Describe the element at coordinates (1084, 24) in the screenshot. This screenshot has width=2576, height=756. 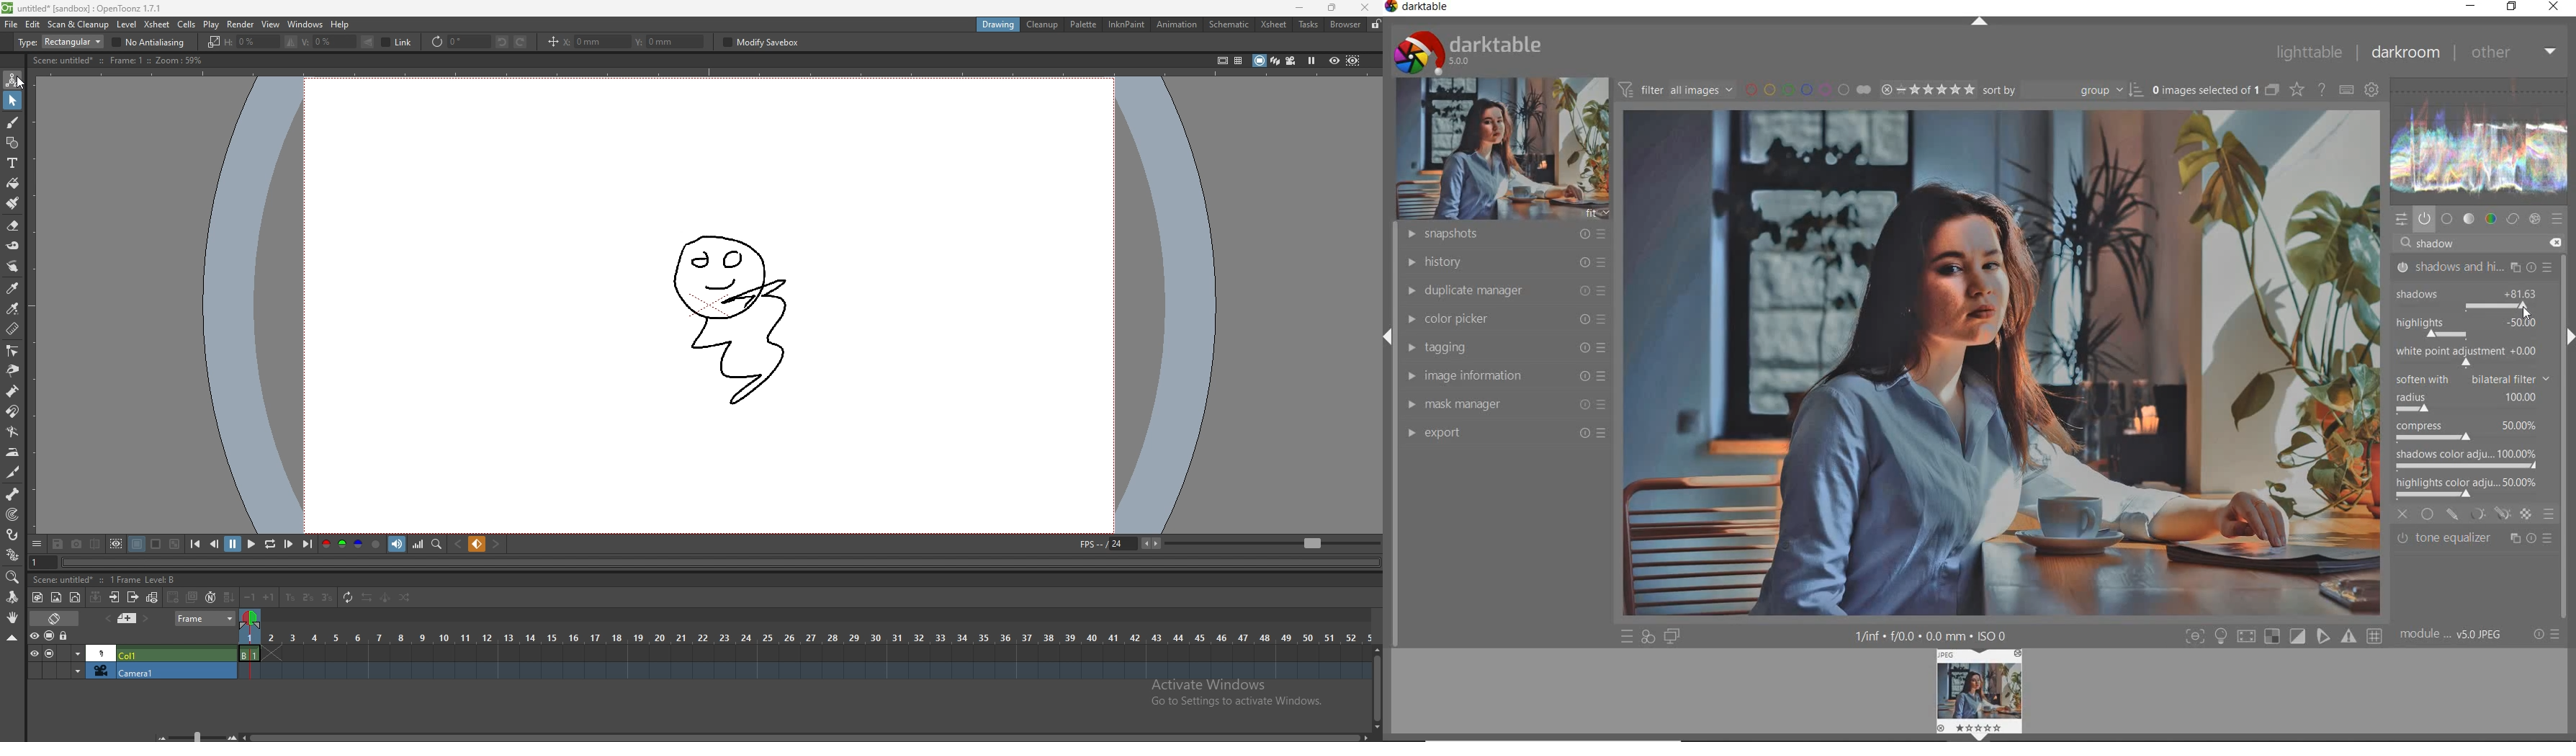
I see `palette` at that location.